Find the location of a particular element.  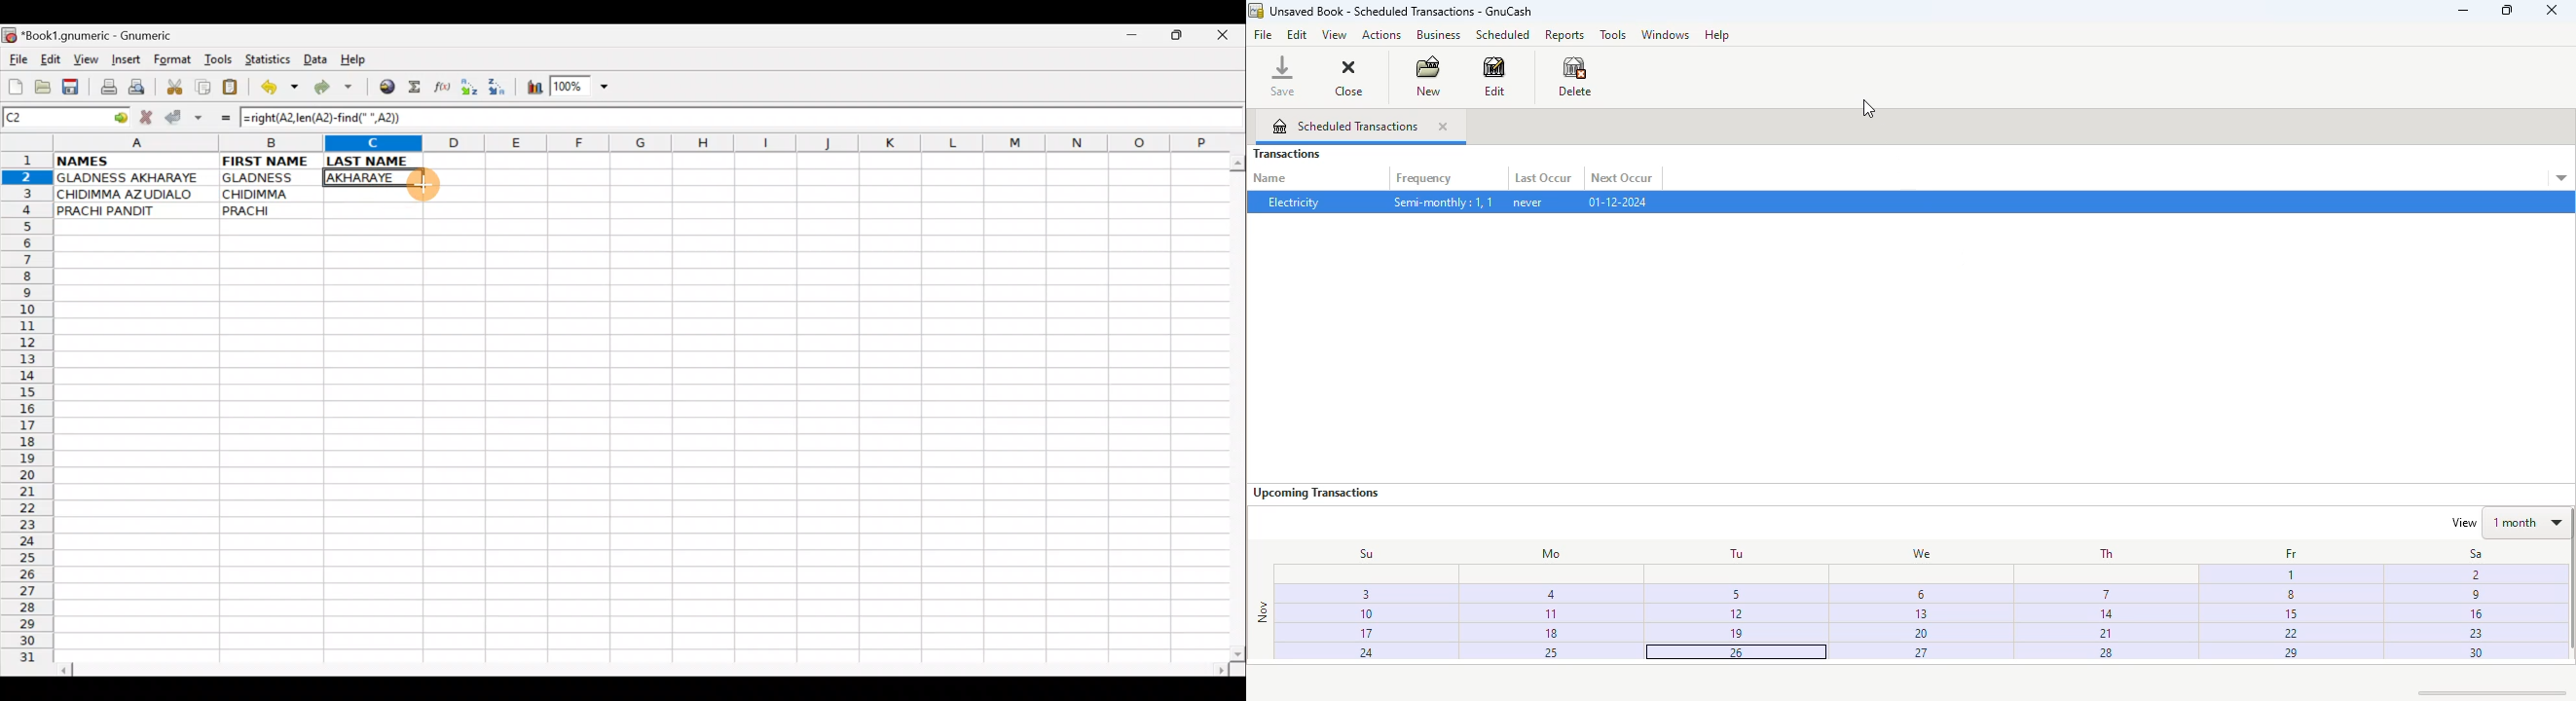

Create new workbook is located at coordinates (14, 84).